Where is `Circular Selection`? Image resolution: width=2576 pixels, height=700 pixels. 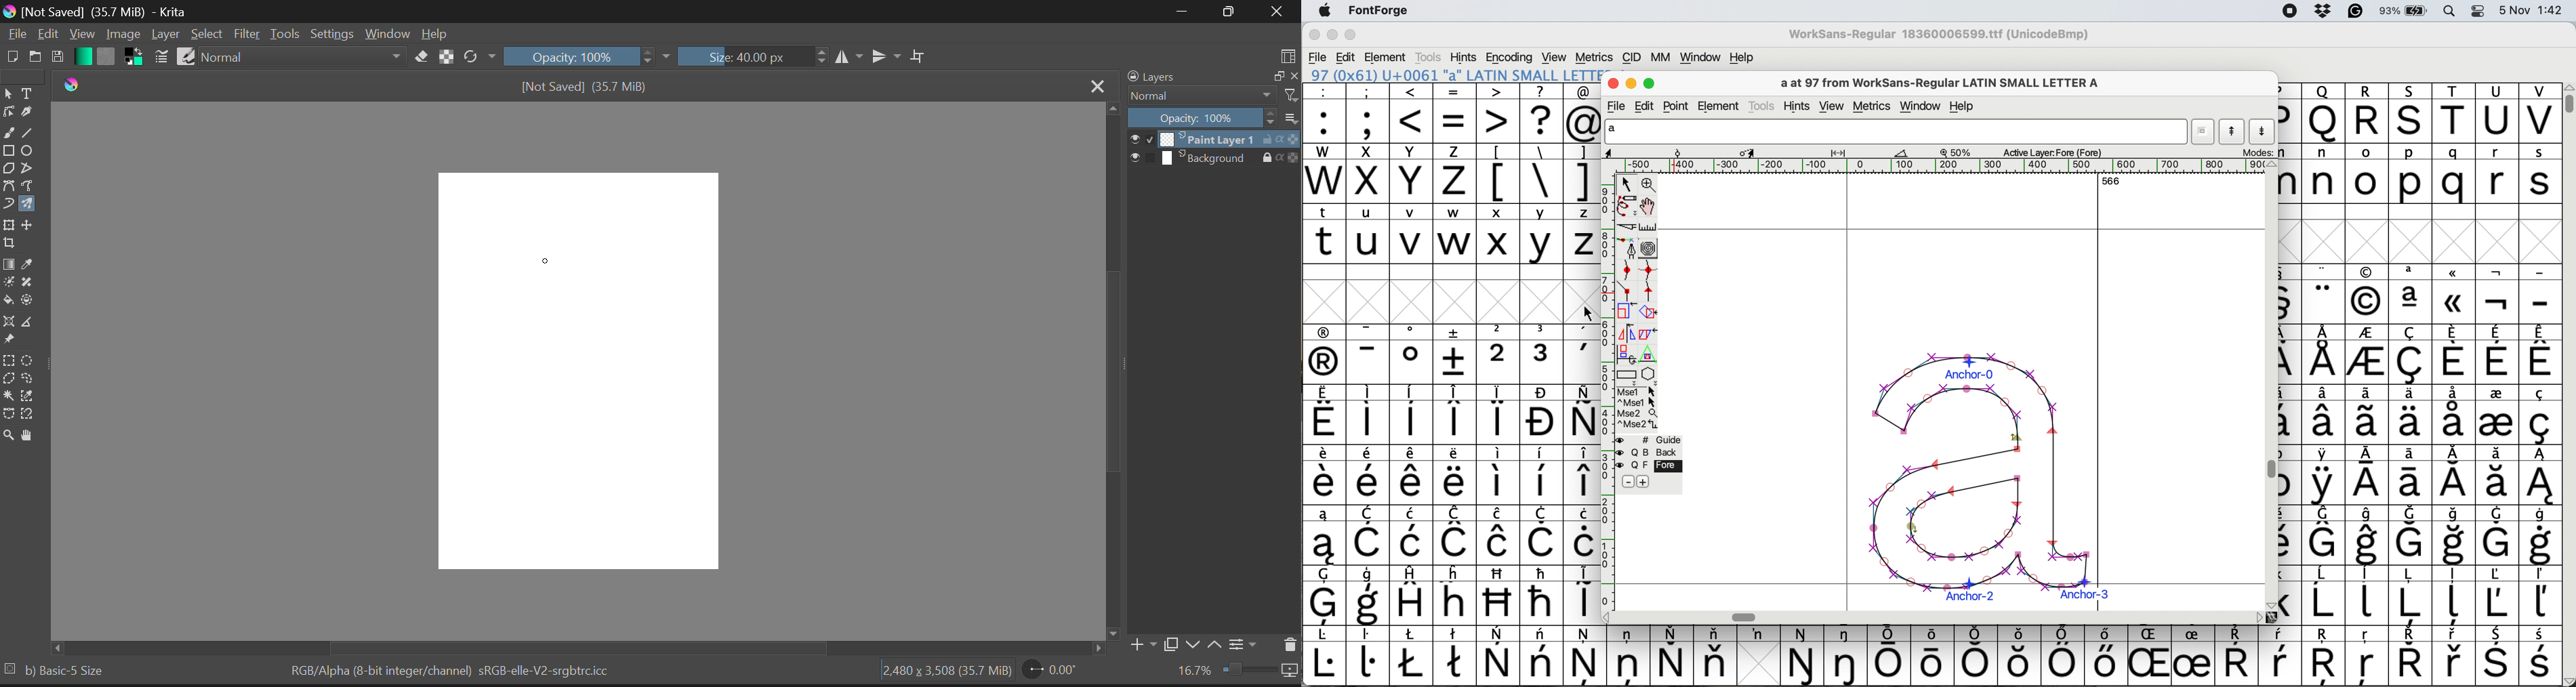 Circular Selection is located at coordinates (33, 360).